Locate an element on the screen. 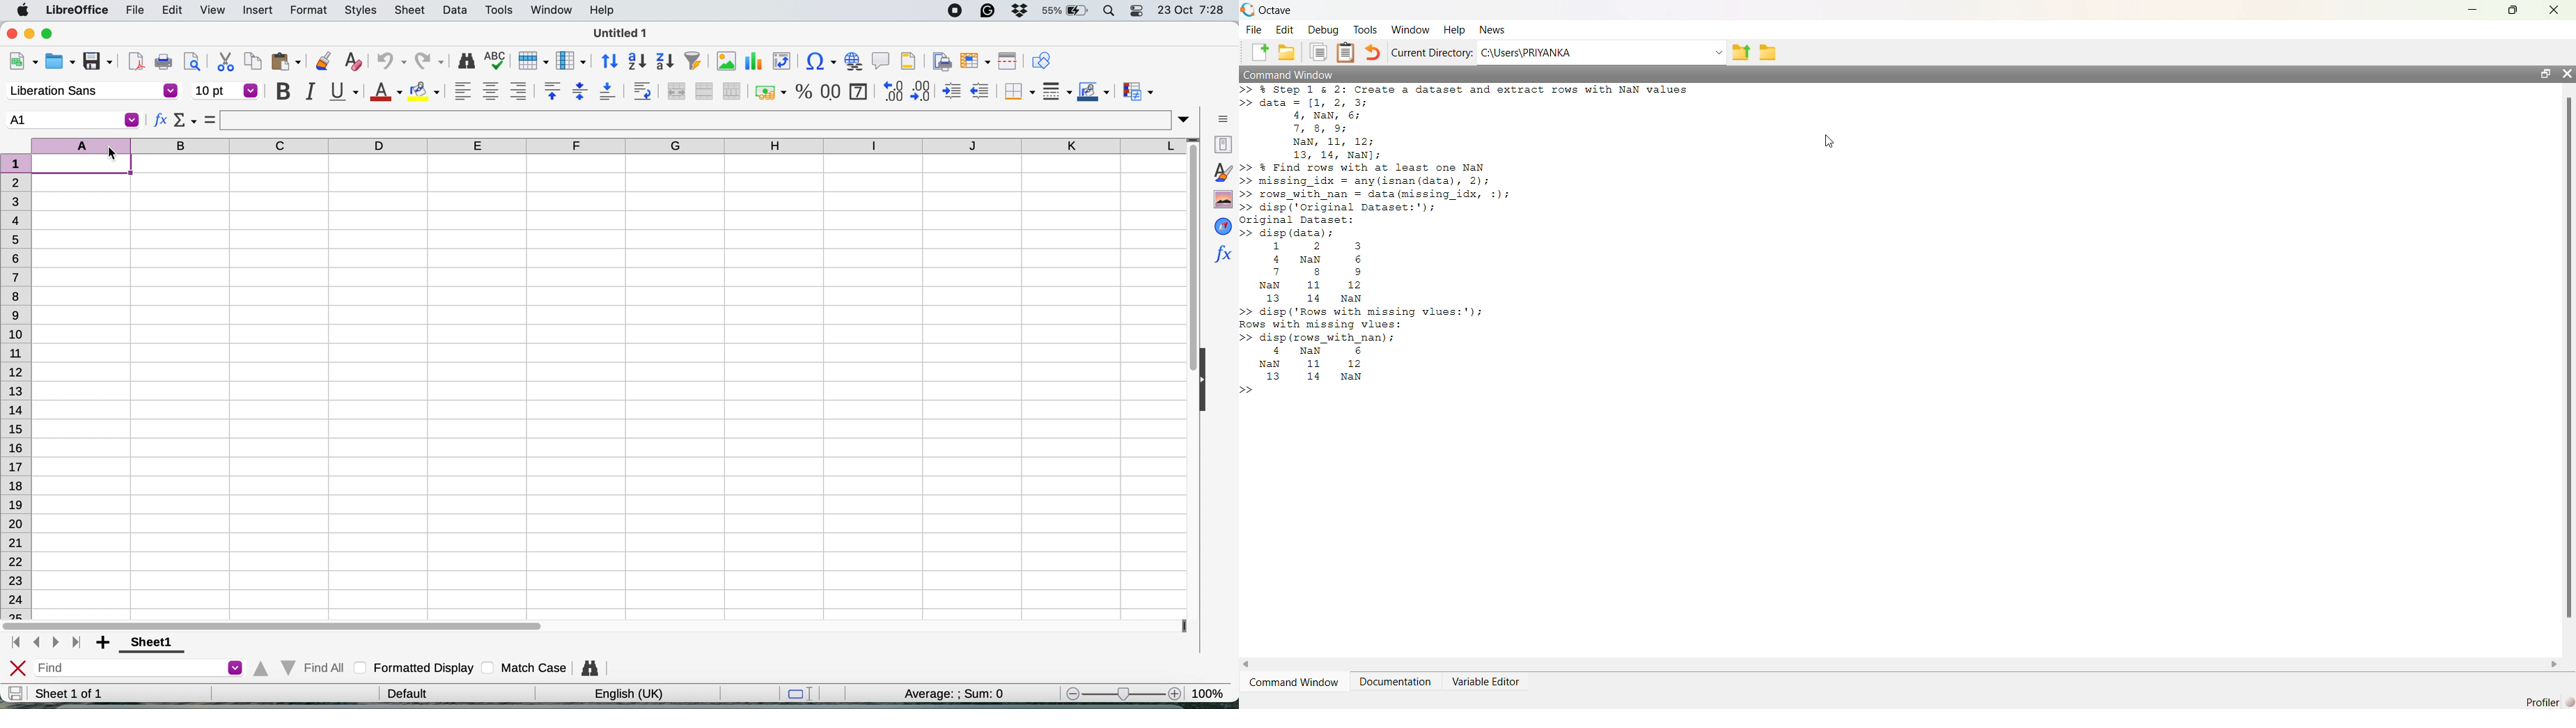 The image size is (2576, 728). data is located at coordinates (455, 12).